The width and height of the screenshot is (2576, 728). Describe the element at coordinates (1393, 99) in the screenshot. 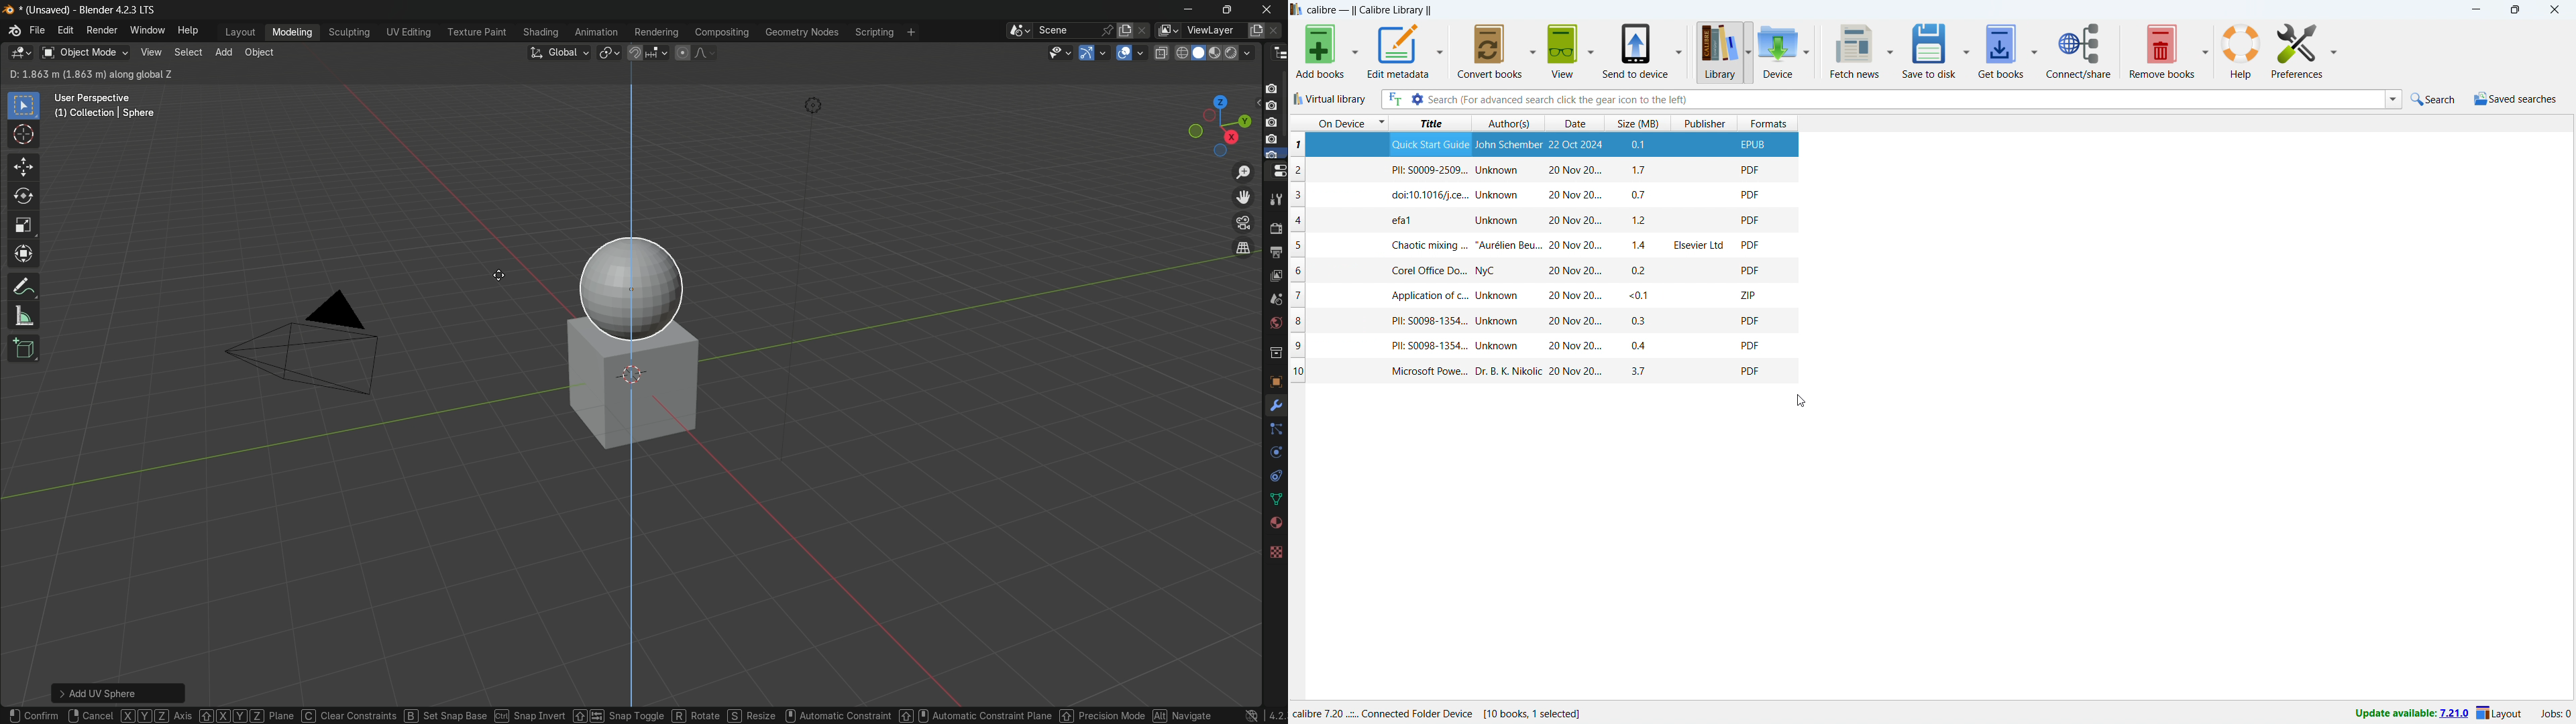

I see `full text search` at that location.